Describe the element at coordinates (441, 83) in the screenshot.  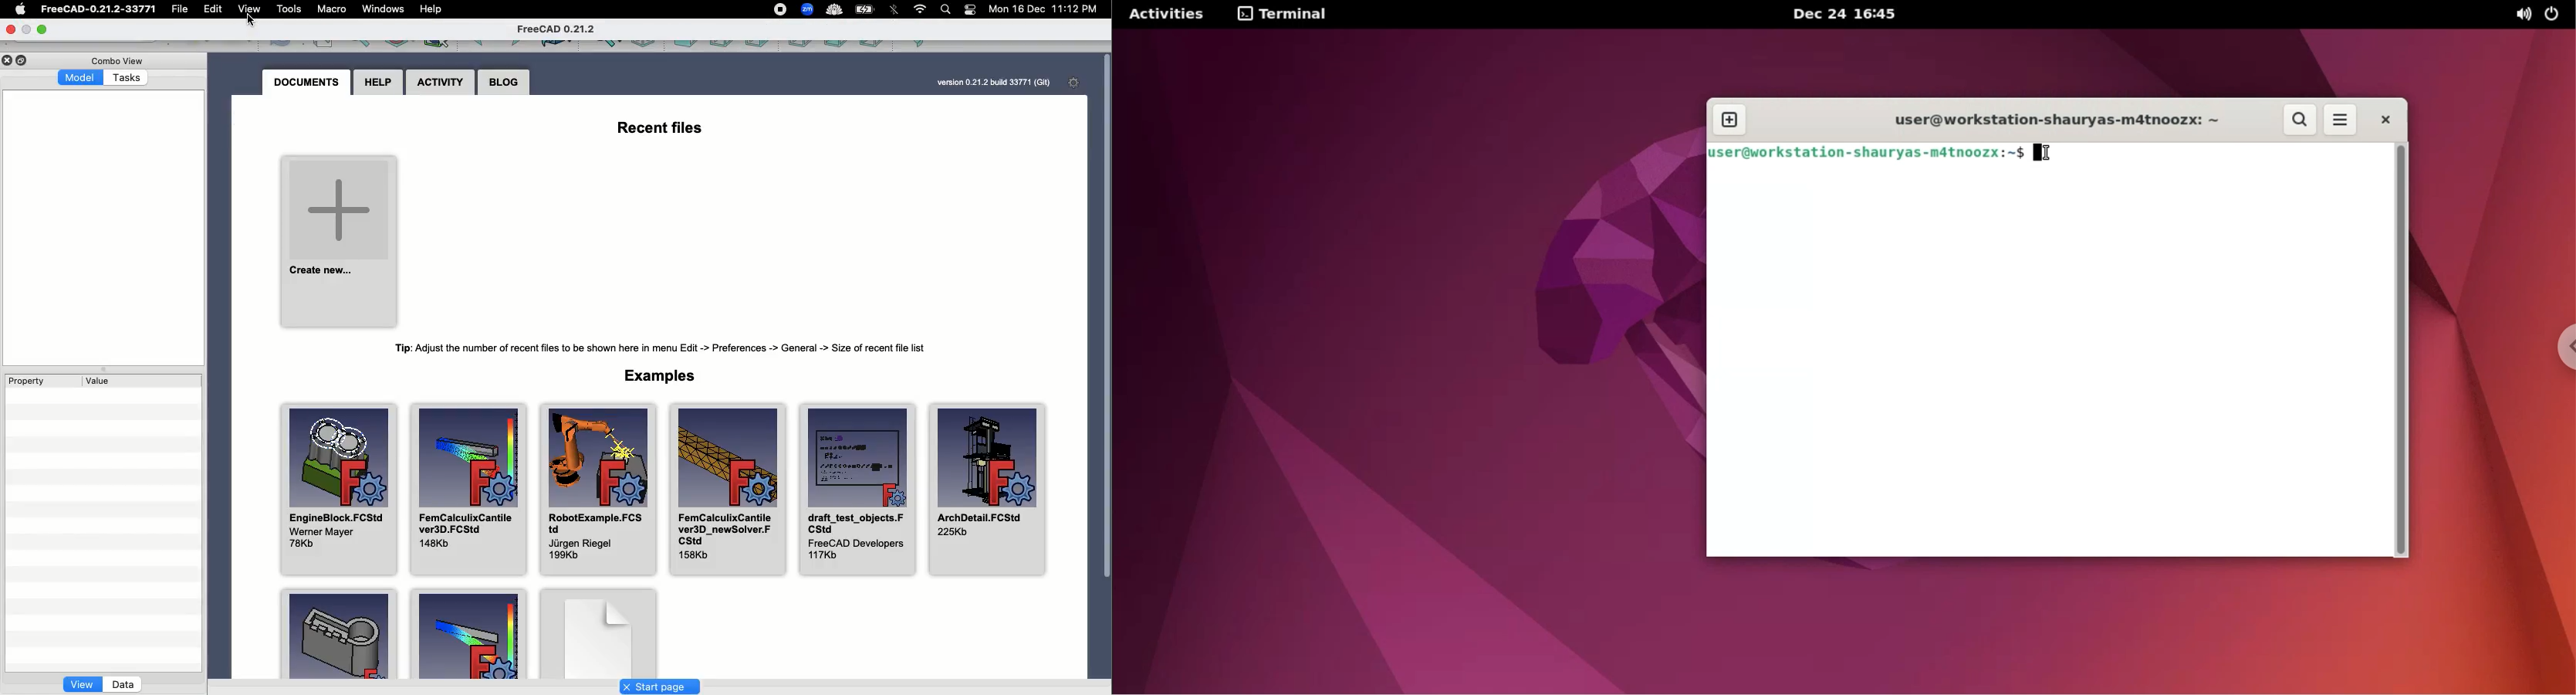
I see `Activity ` at that location.